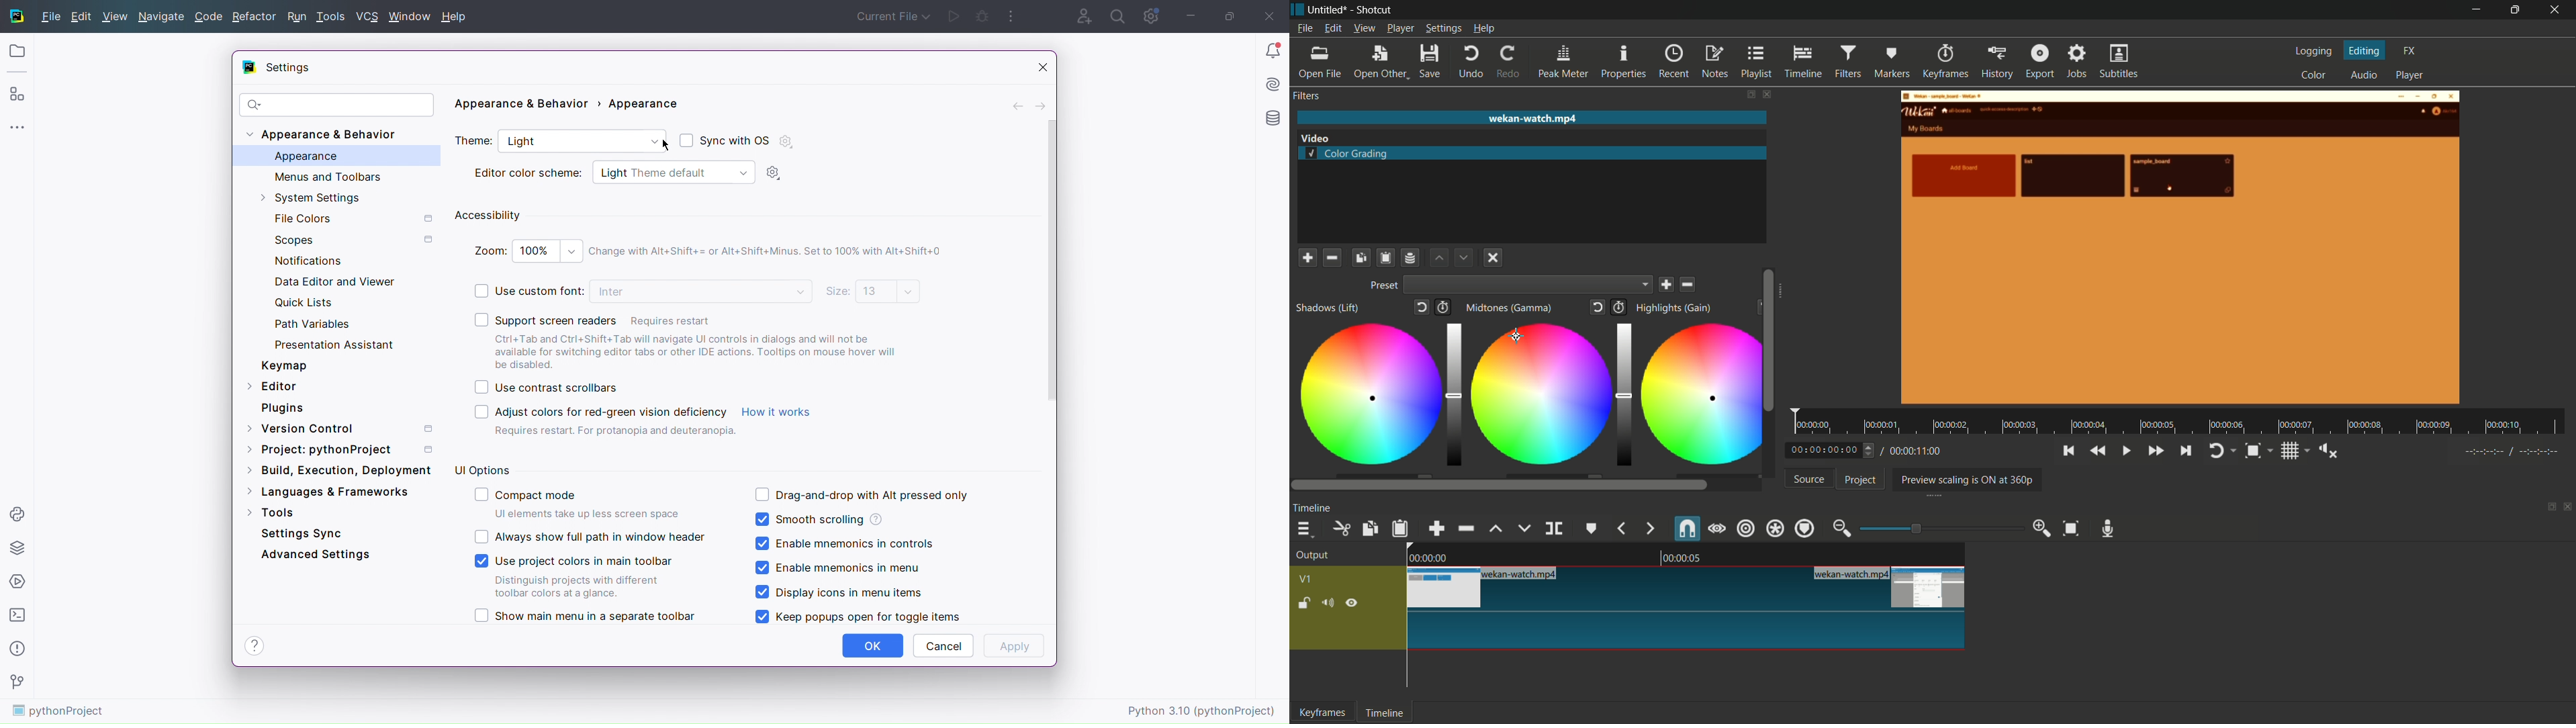  What do you see at coordinates (1893, 61) in the screenshot?
I see `markers` at bounding box center [1893, 61].